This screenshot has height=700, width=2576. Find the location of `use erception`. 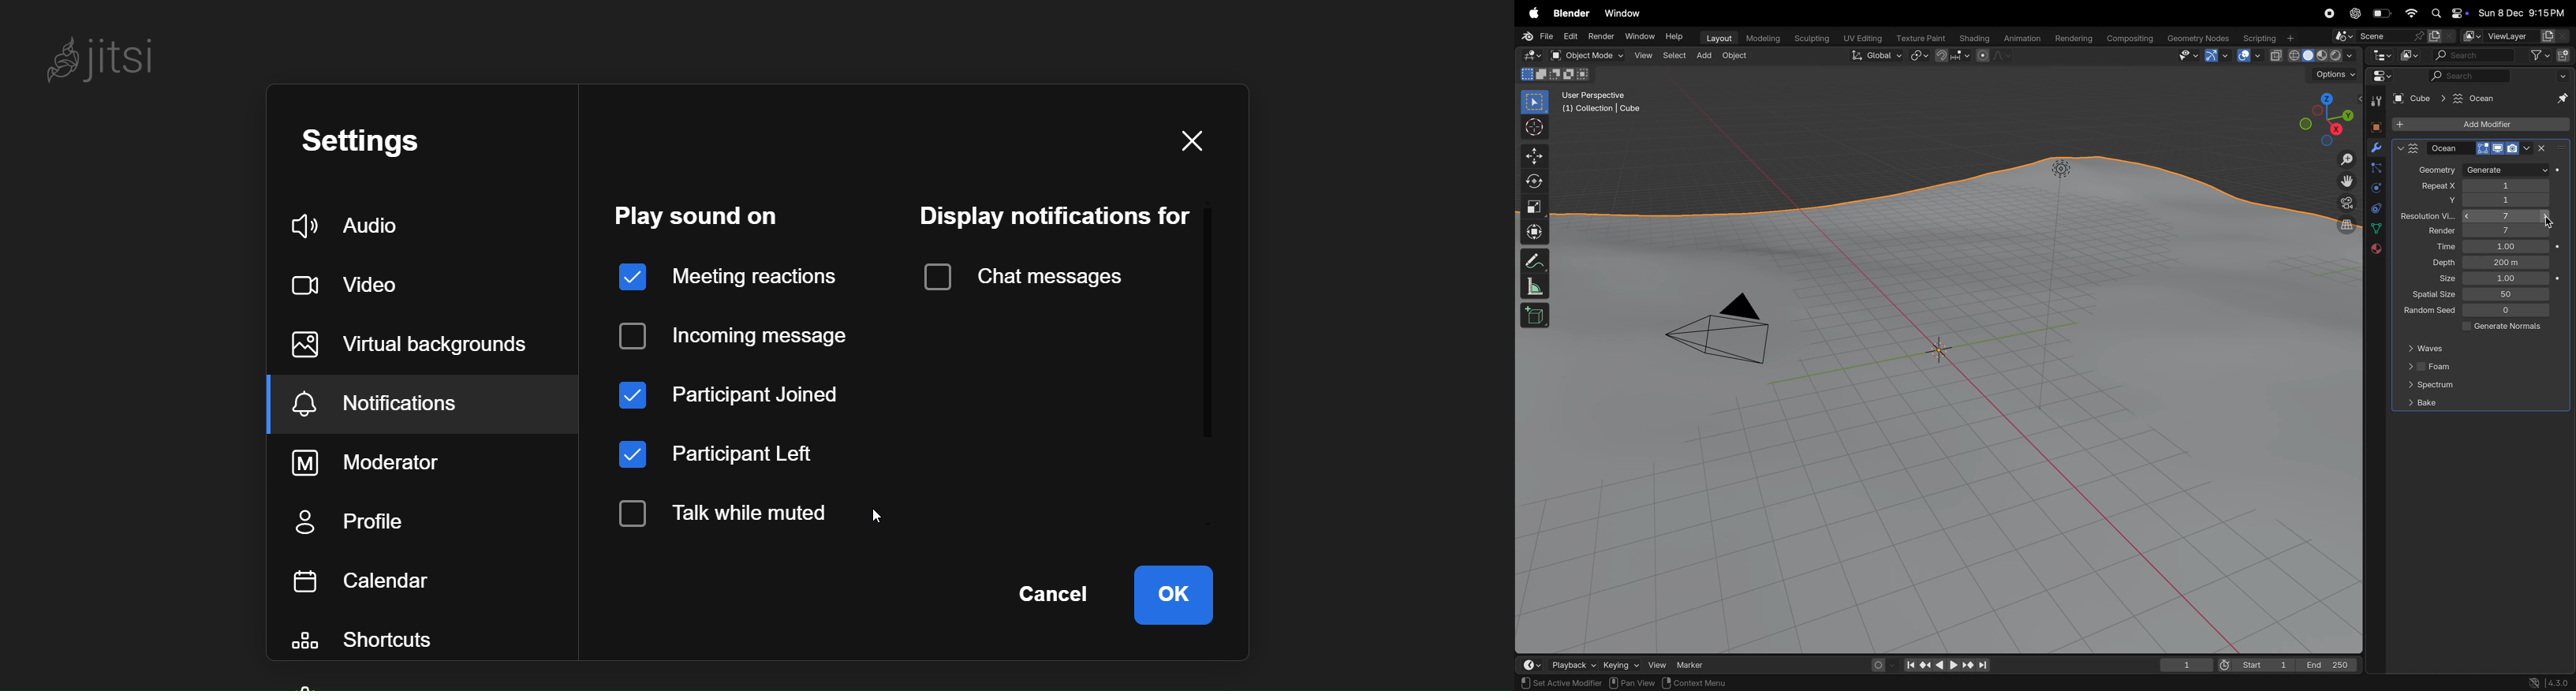

use erception is located at coordinates (1599, 96).